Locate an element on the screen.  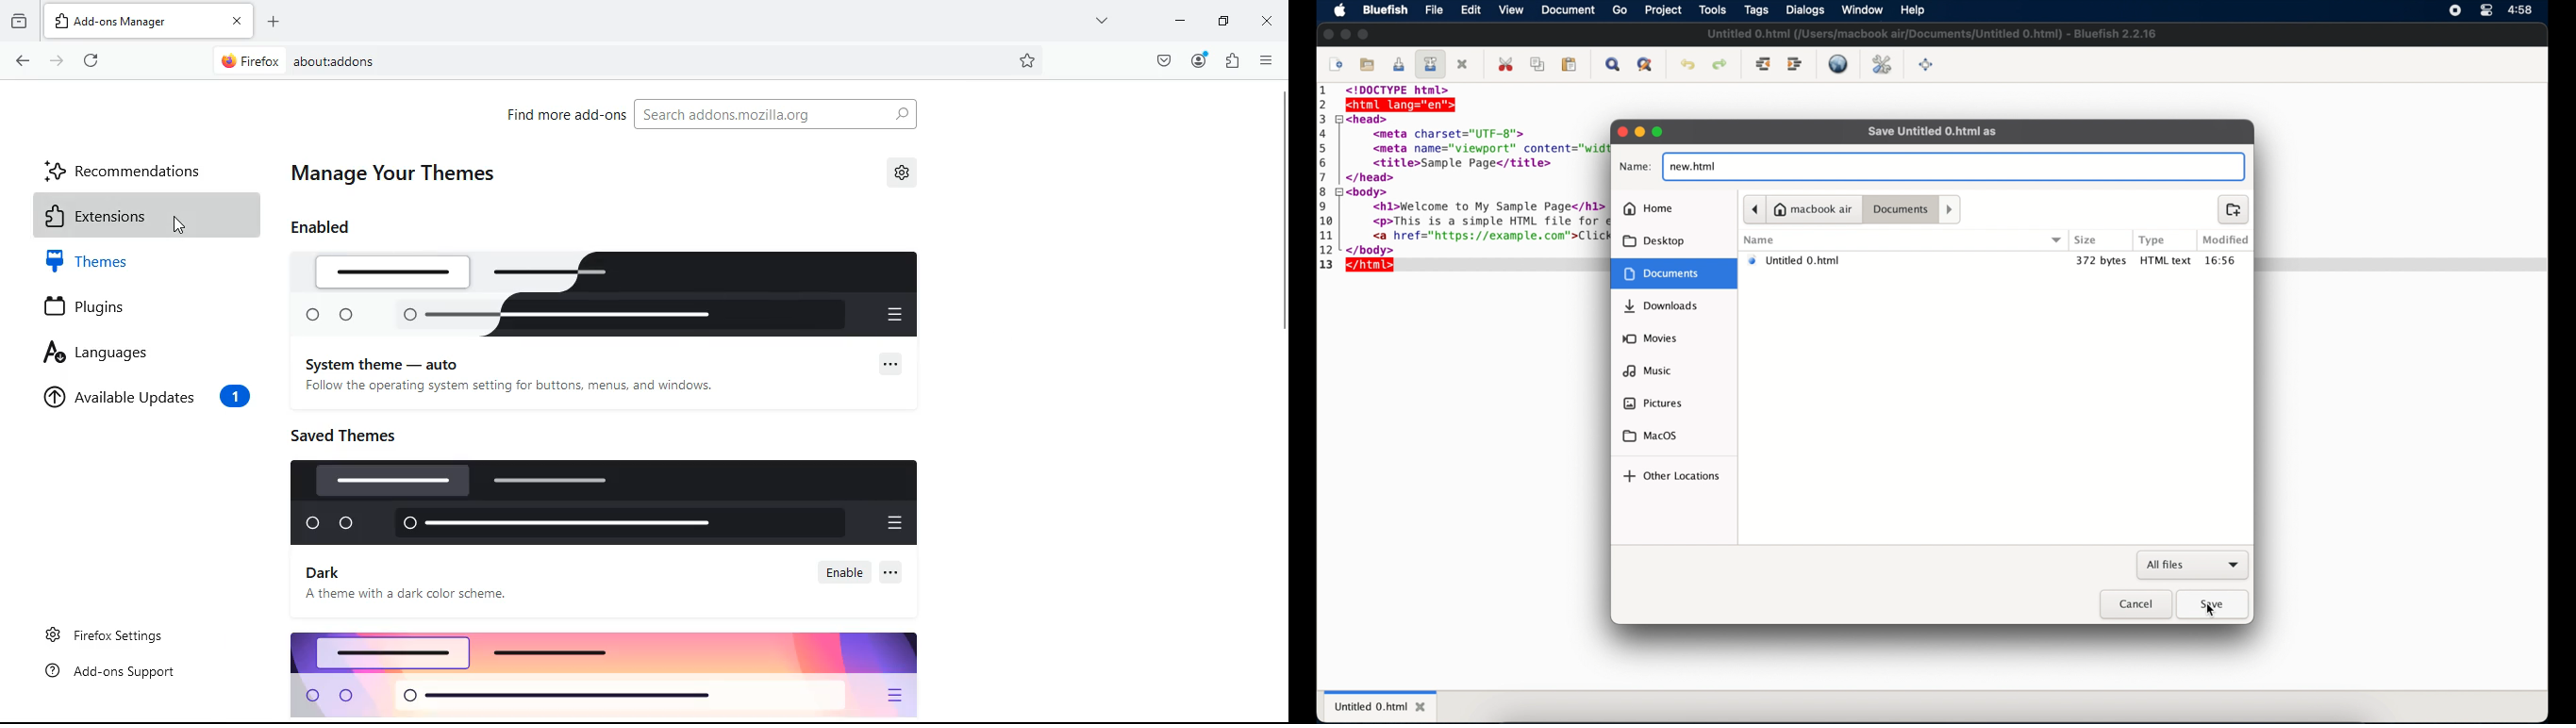
recommendations is located at coordinates (130, 166).